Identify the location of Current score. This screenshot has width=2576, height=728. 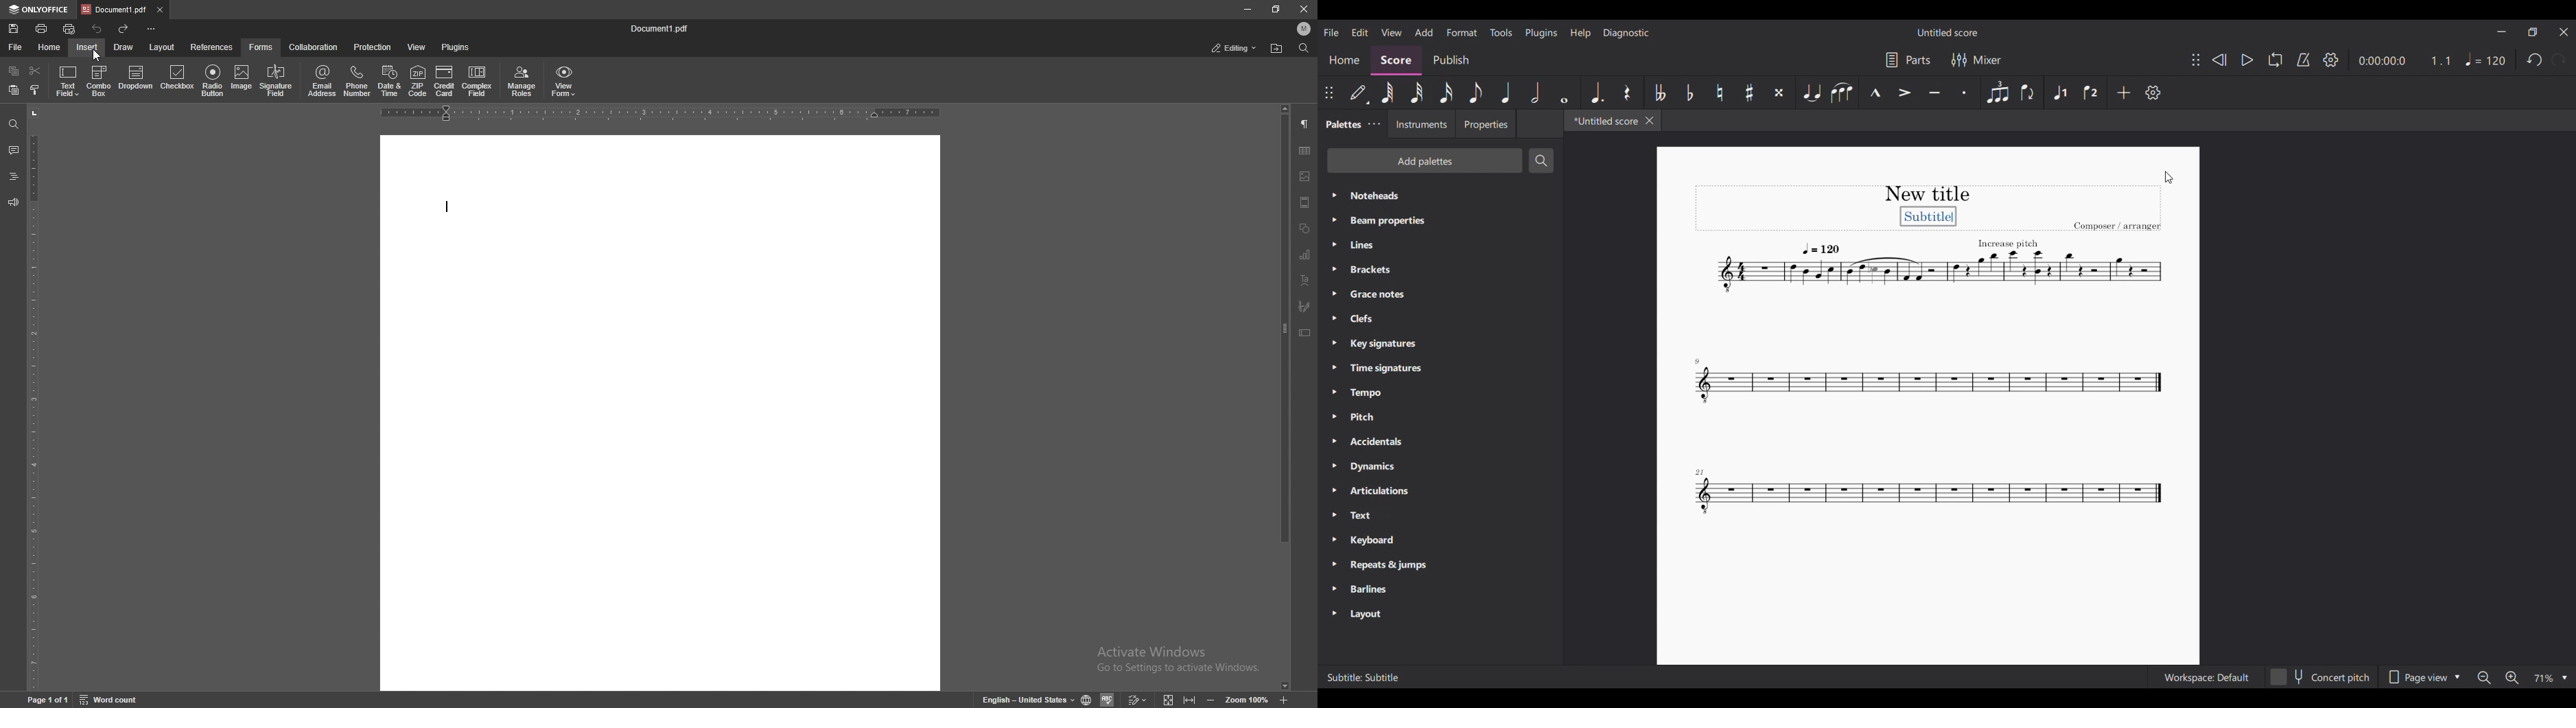
(1928, 378).